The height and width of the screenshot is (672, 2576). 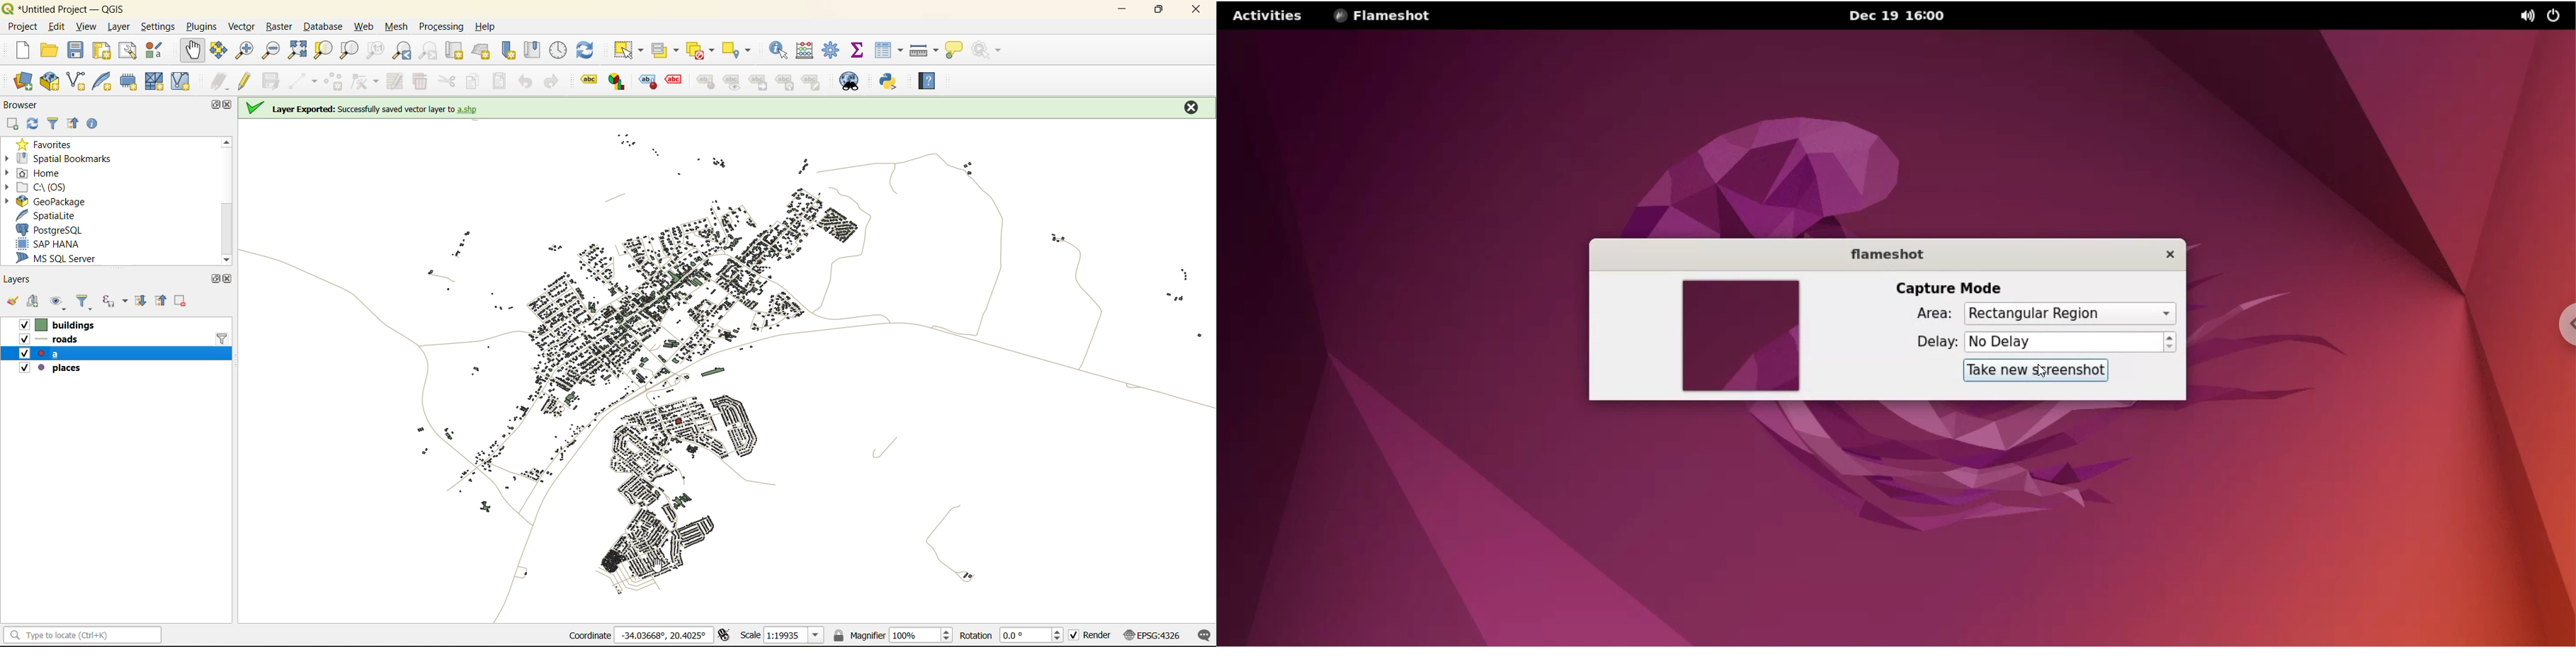 I want to click on filter by expression, so click(x=113, y=302).